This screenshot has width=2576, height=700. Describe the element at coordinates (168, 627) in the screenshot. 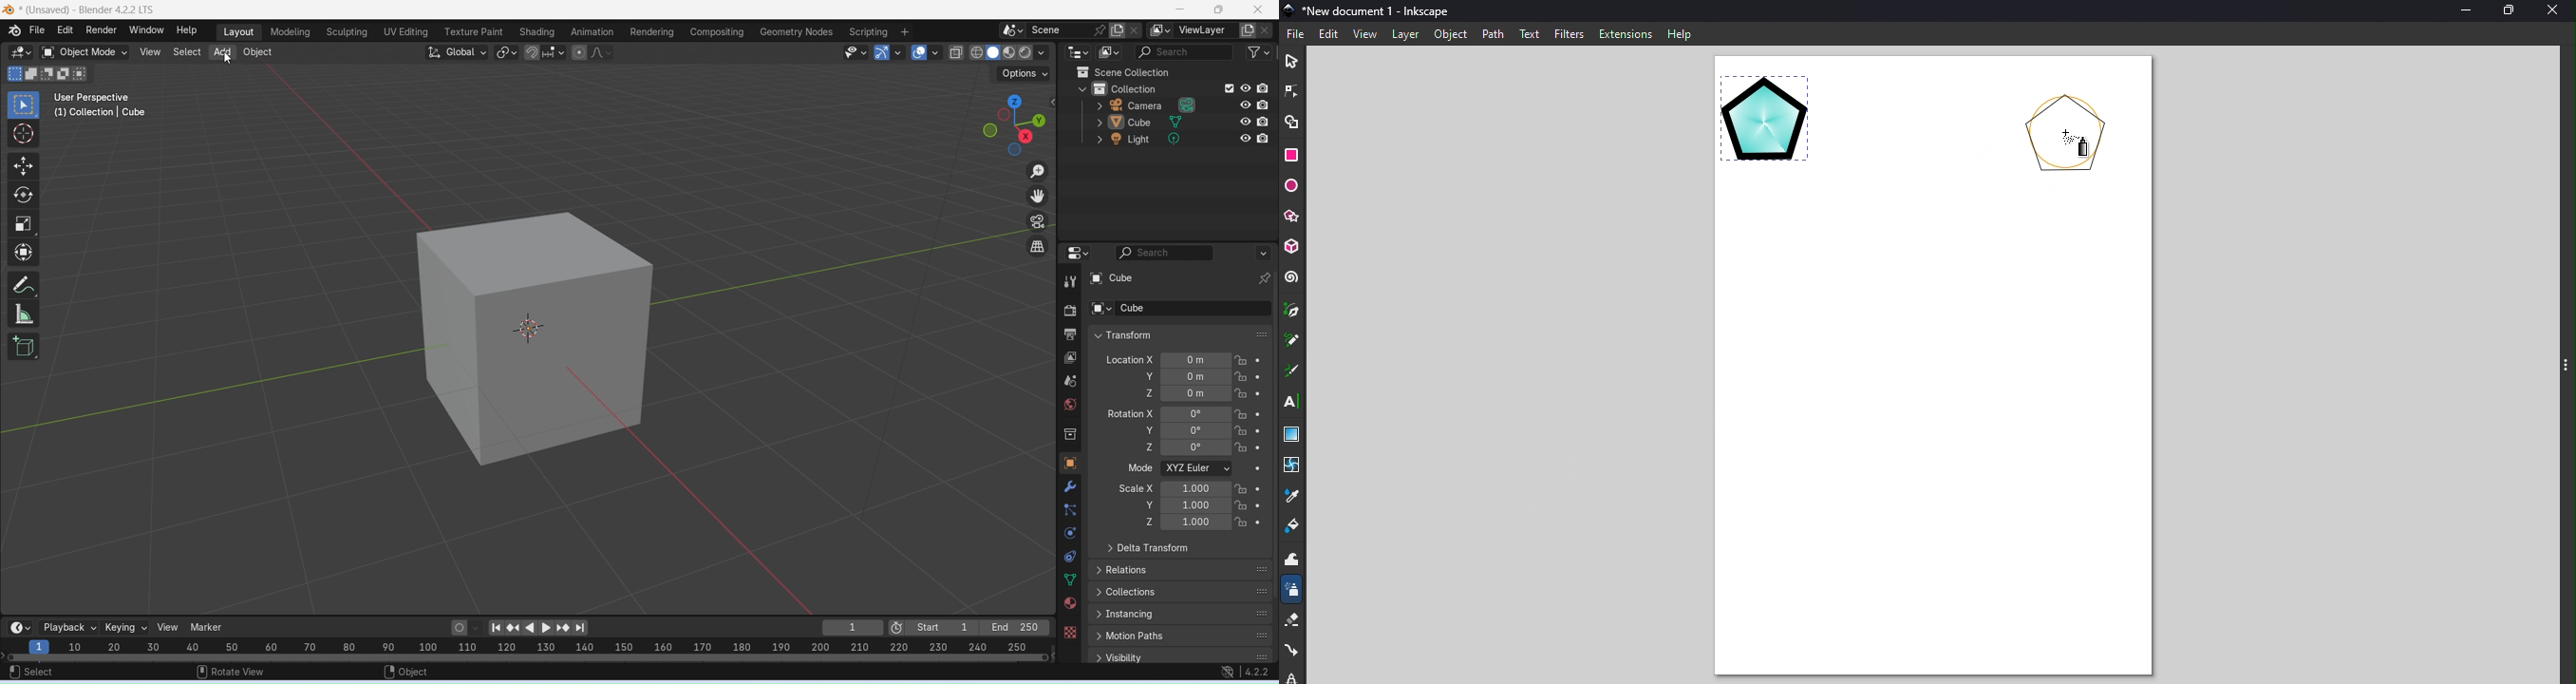

I see `View` at that location.